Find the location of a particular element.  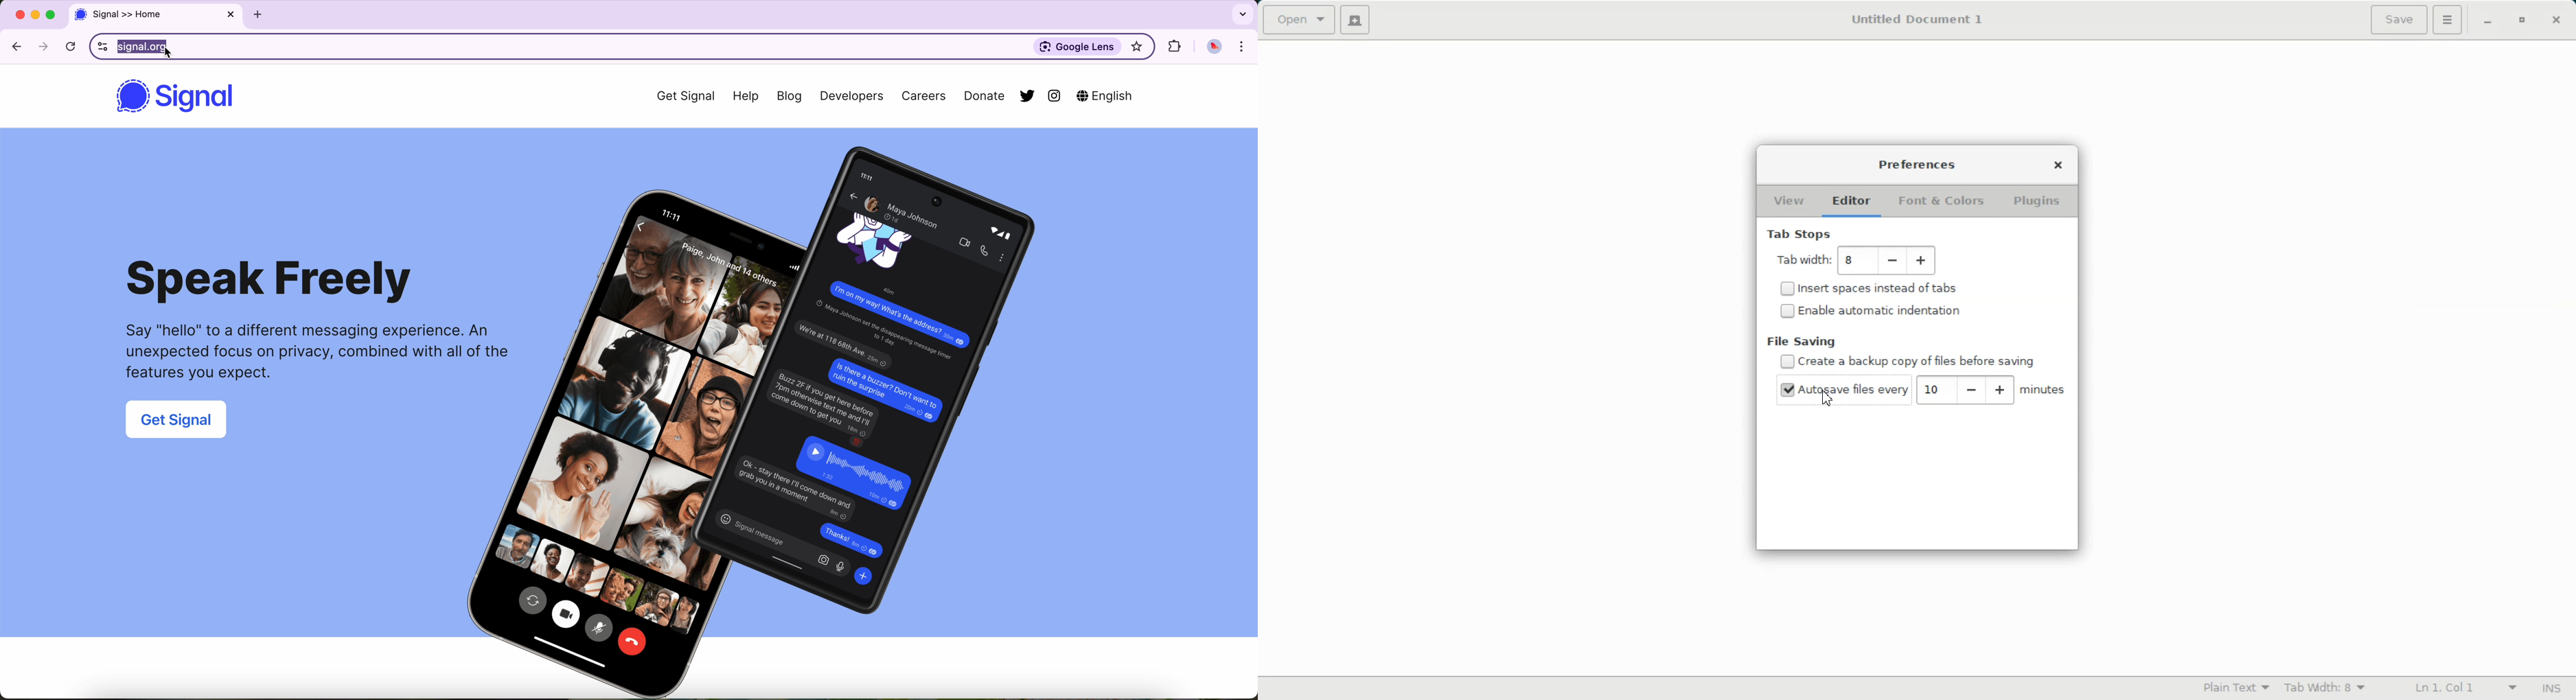

Decrease is located at coordinates (1968, 390).